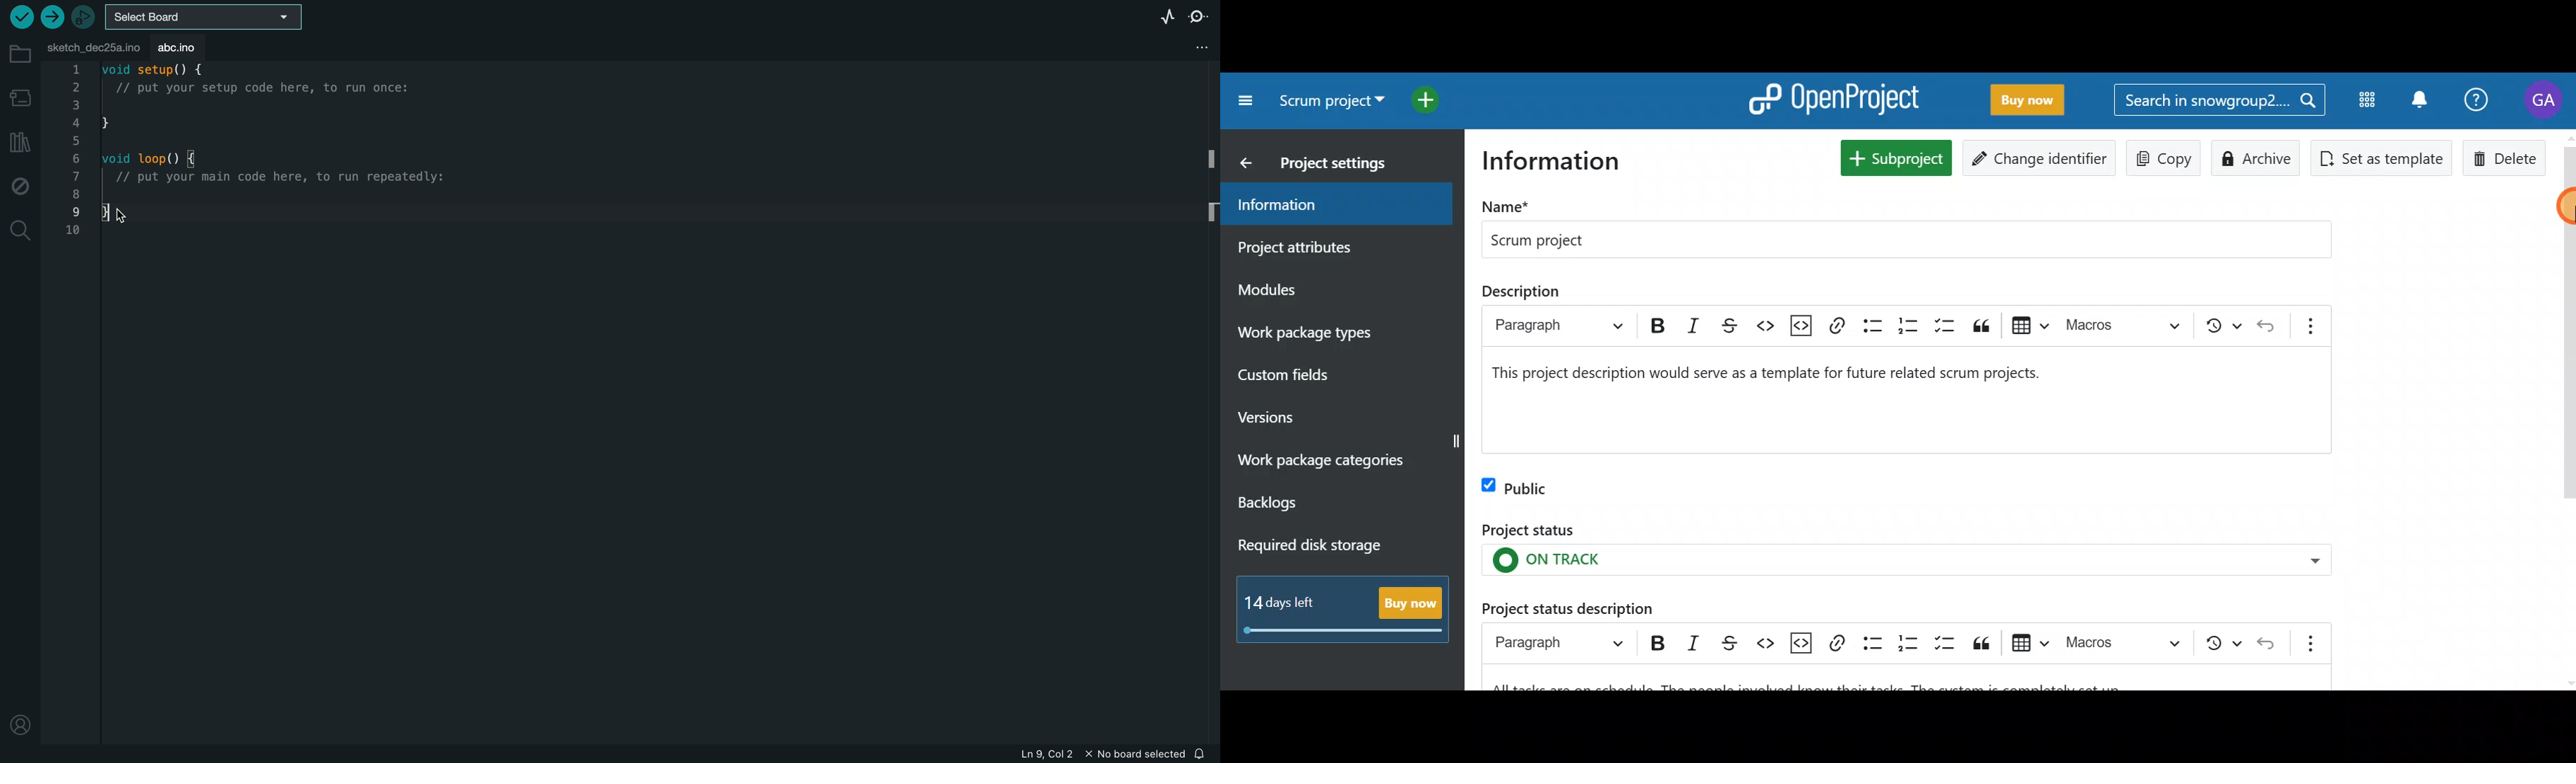 This screenshot has height=784, width=2576. What do you see at coordinates (1335, 106) in the screenshot?
I see `Select a project` at bounding box center [1335, 106].